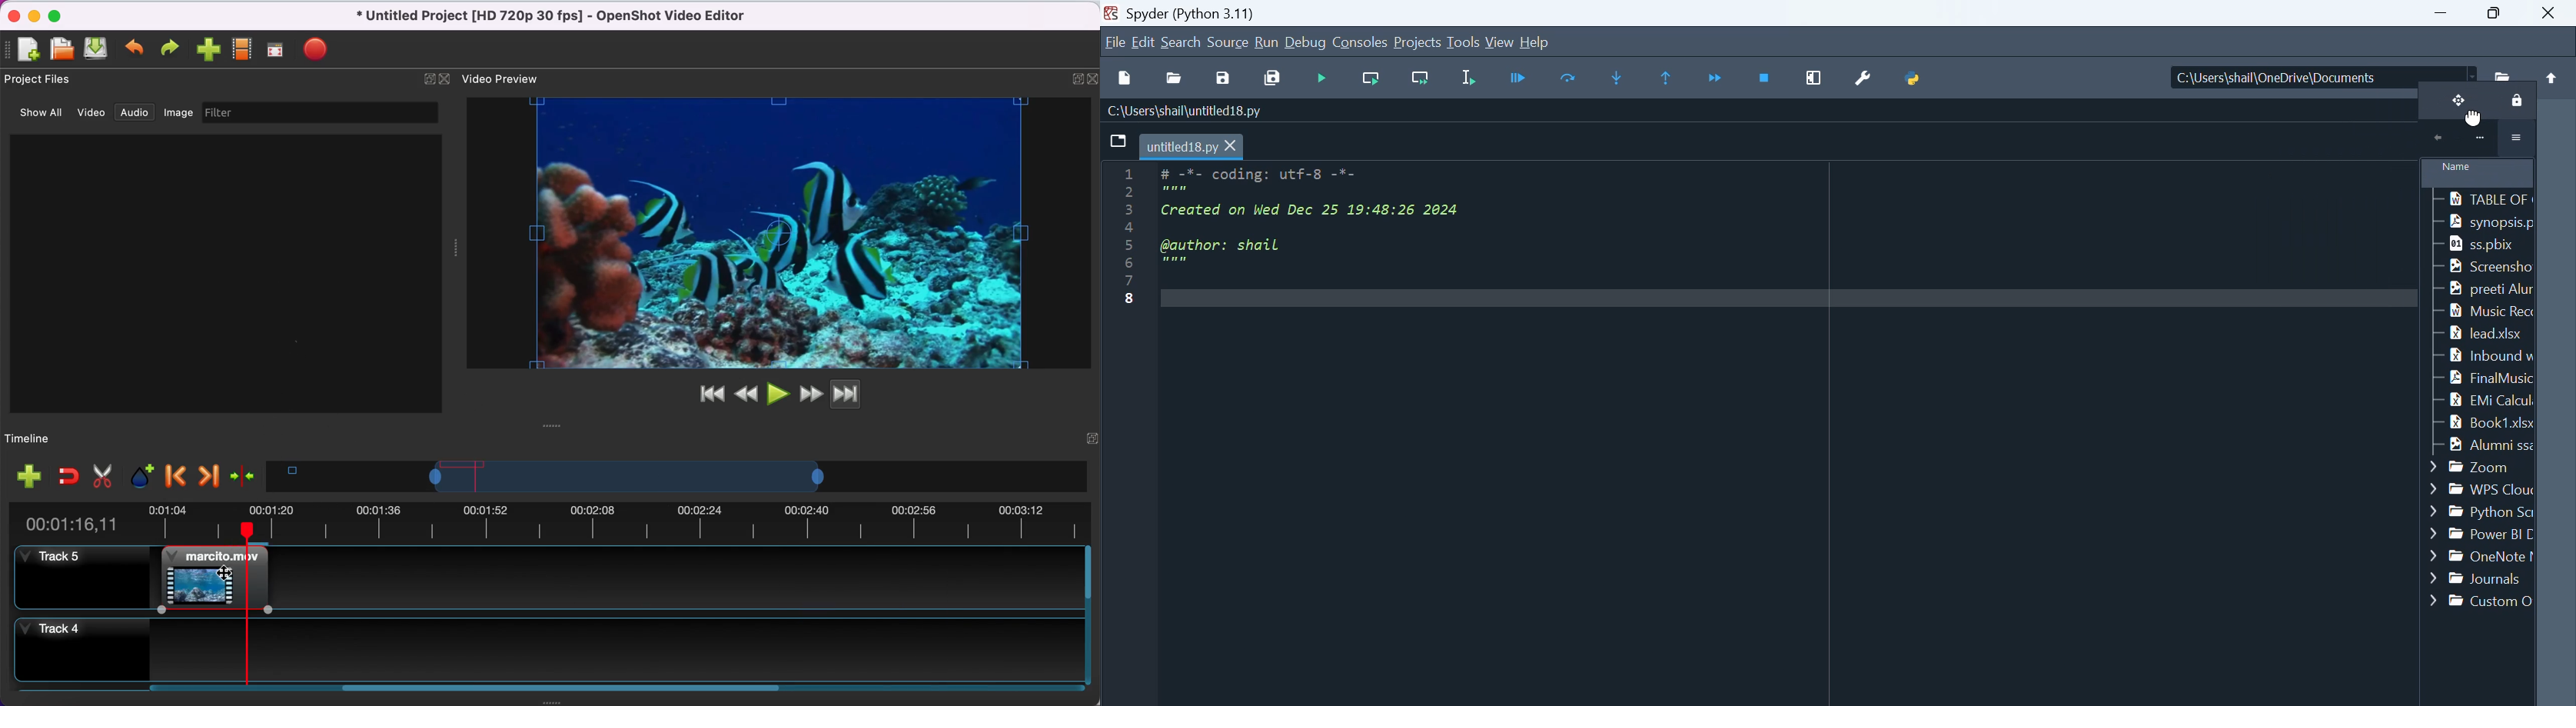 This screenshot has height=728, width=2576. Describe the element at coordinates (2481, 466) in the screenshot. I see `Zoom` at that location.